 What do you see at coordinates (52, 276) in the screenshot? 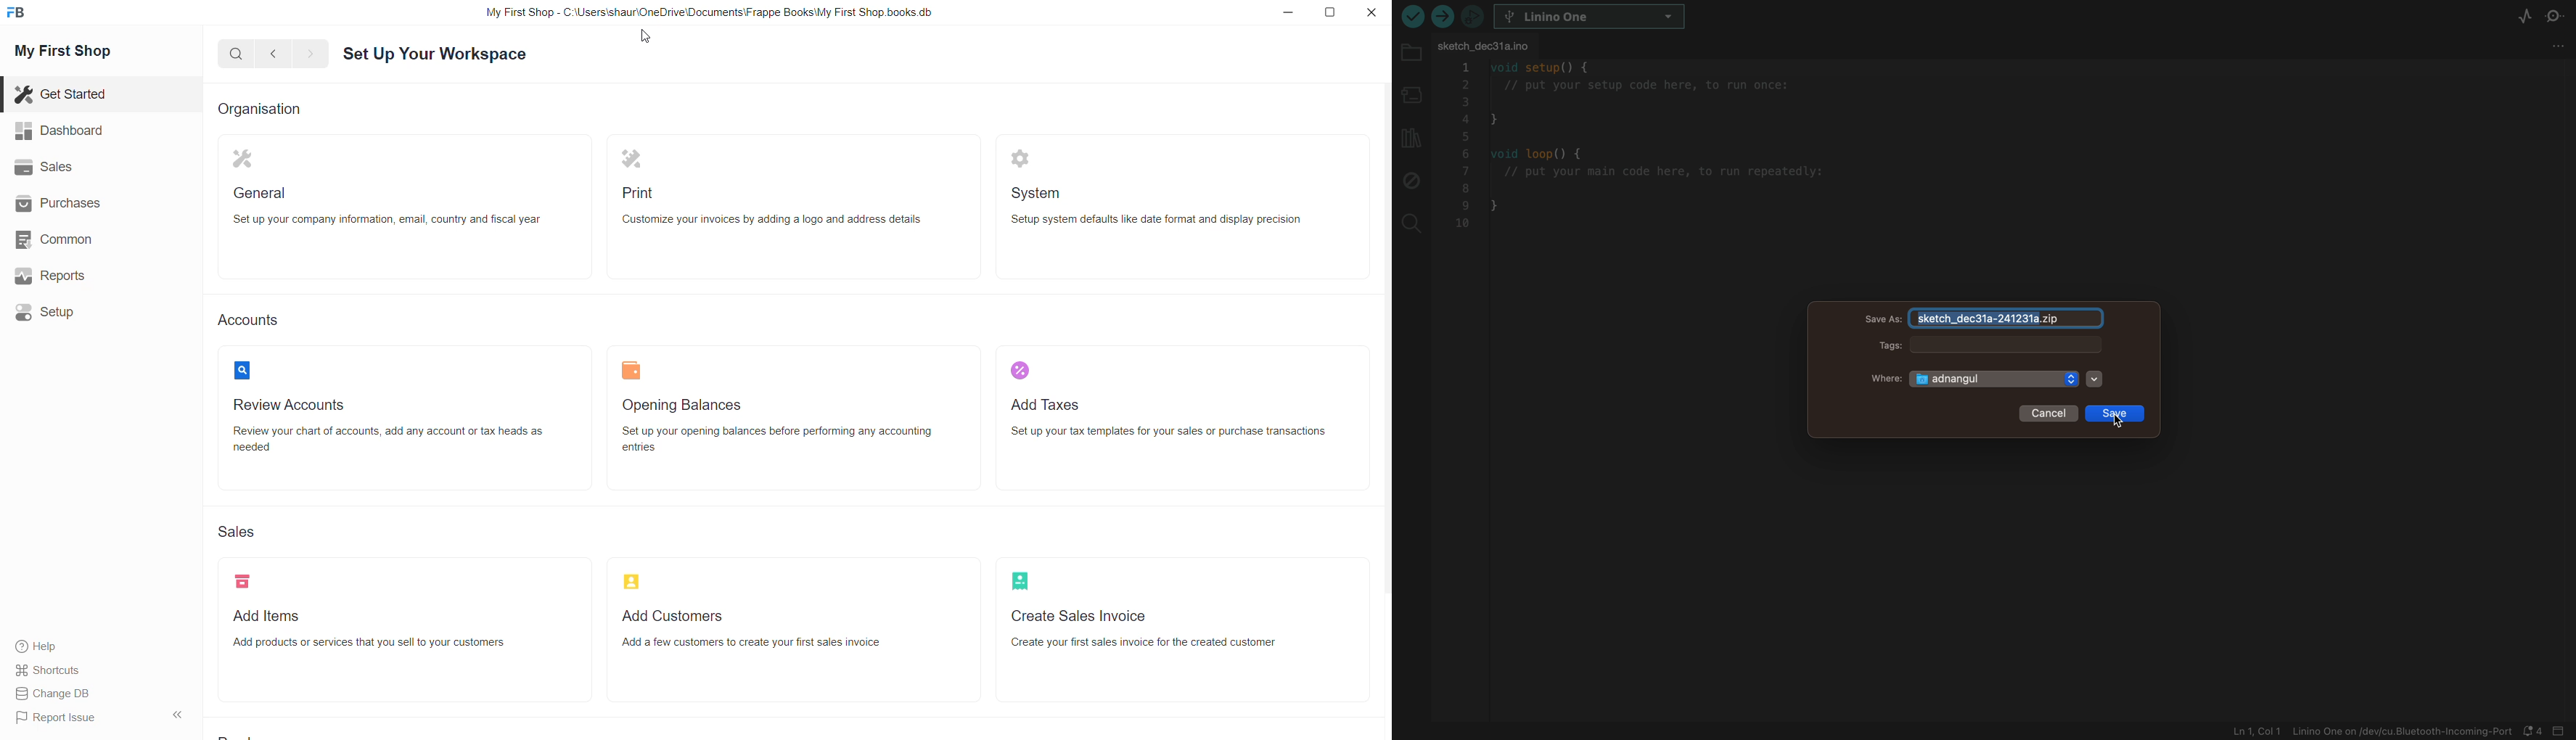
I see `Reports` at bounding box center [52, 276].